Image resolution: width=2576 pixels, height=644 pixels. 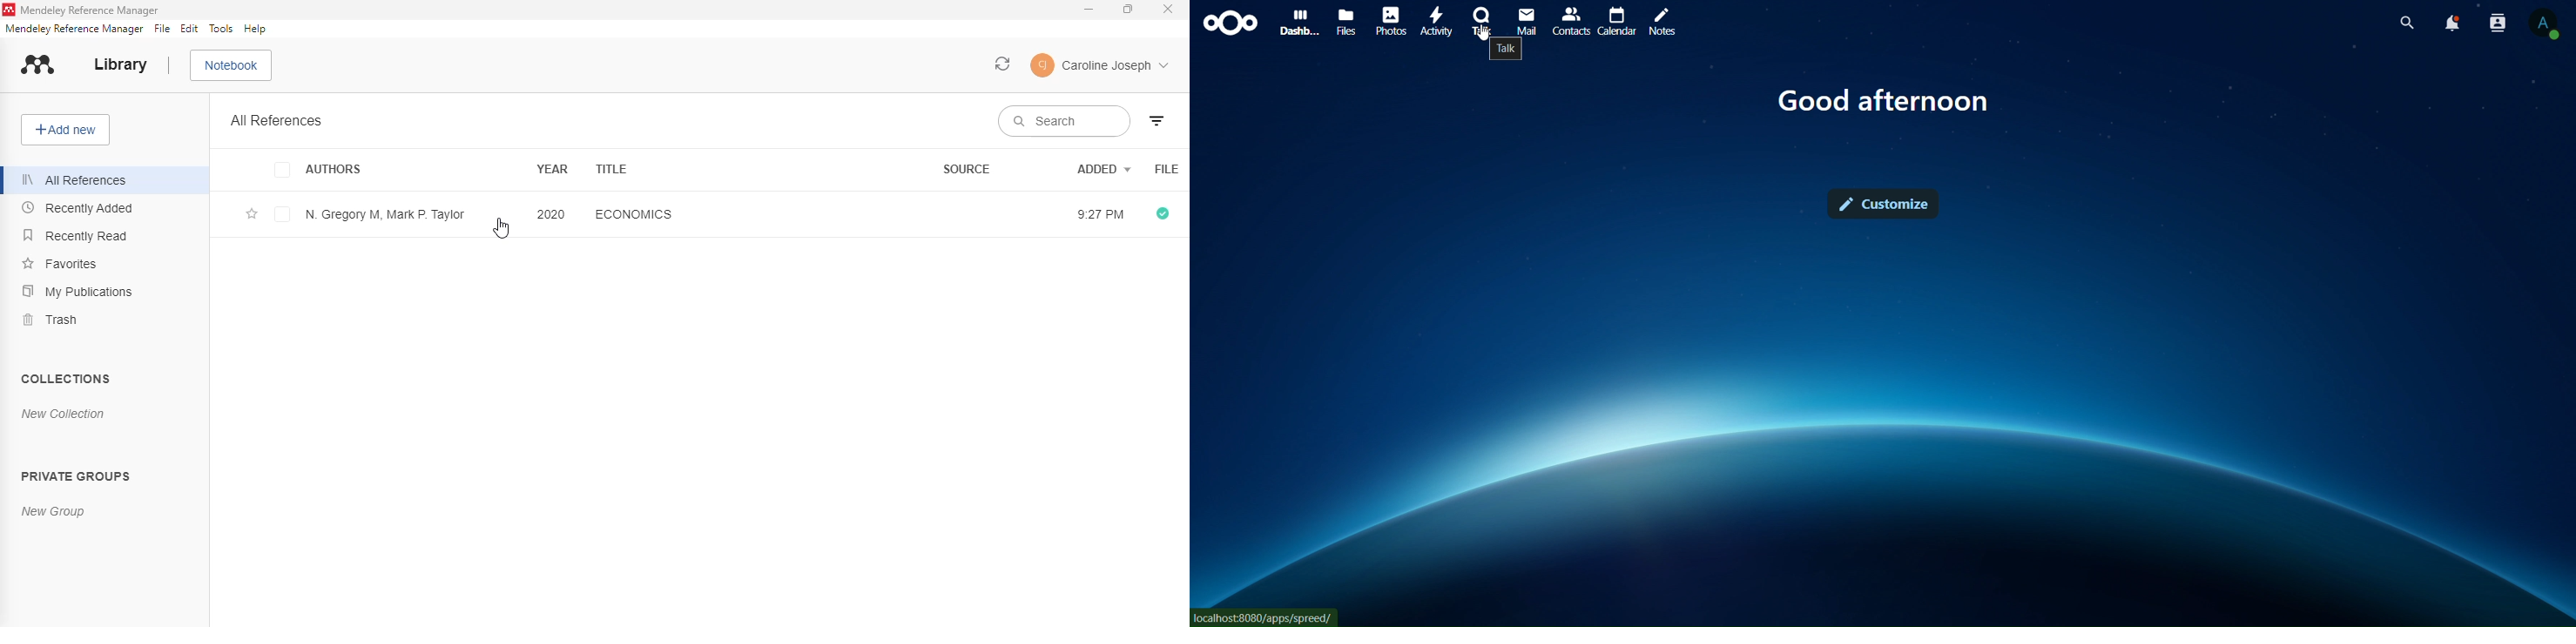 I want to click on dashboard, so click(x=1298, y=21).